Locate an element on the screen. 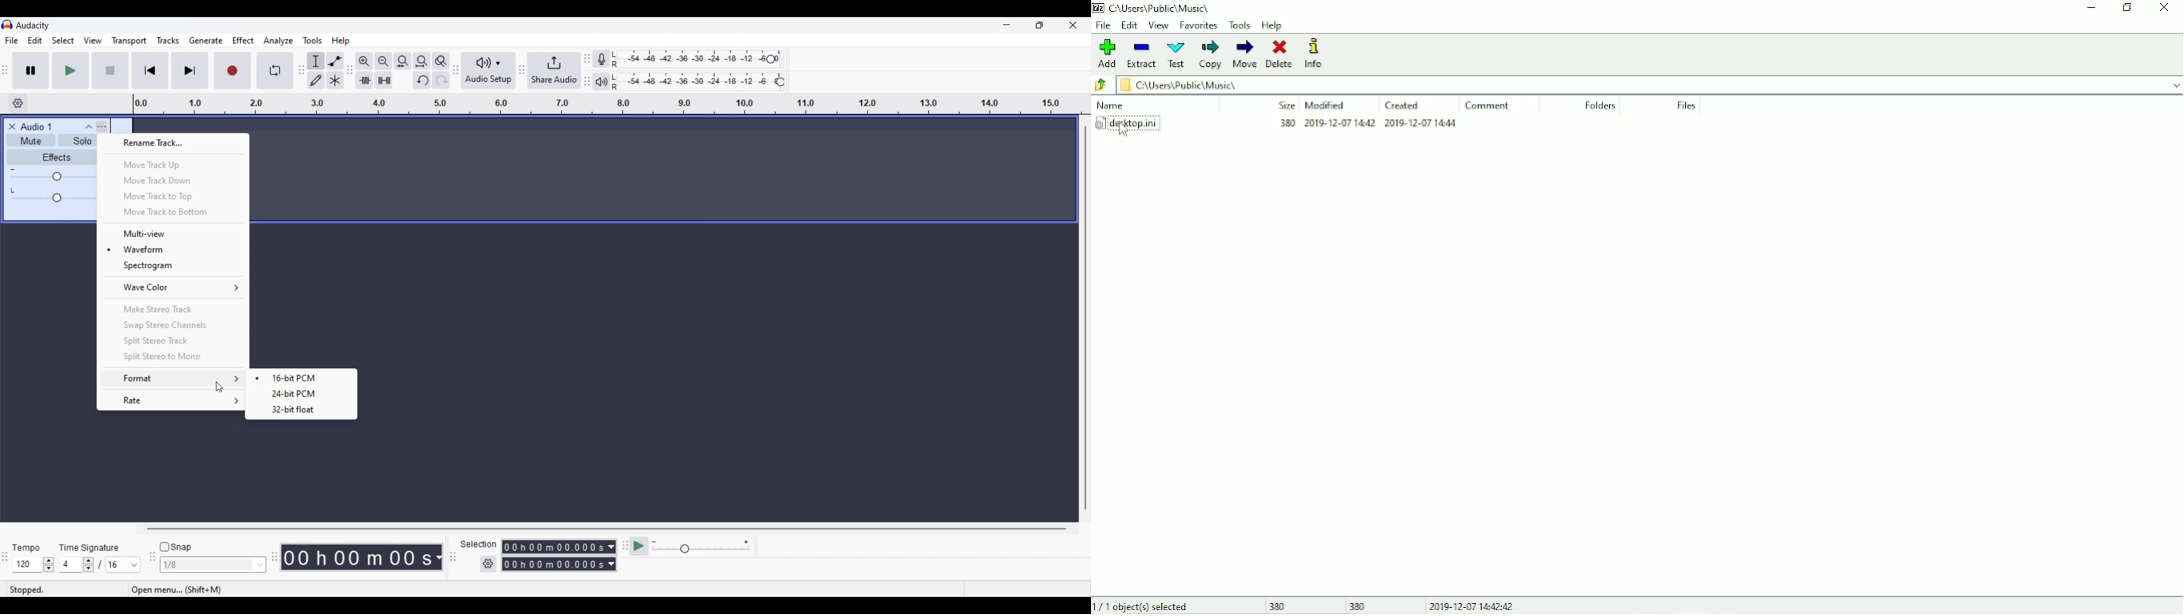  Snap toggle is located at coordinates (176, 547).